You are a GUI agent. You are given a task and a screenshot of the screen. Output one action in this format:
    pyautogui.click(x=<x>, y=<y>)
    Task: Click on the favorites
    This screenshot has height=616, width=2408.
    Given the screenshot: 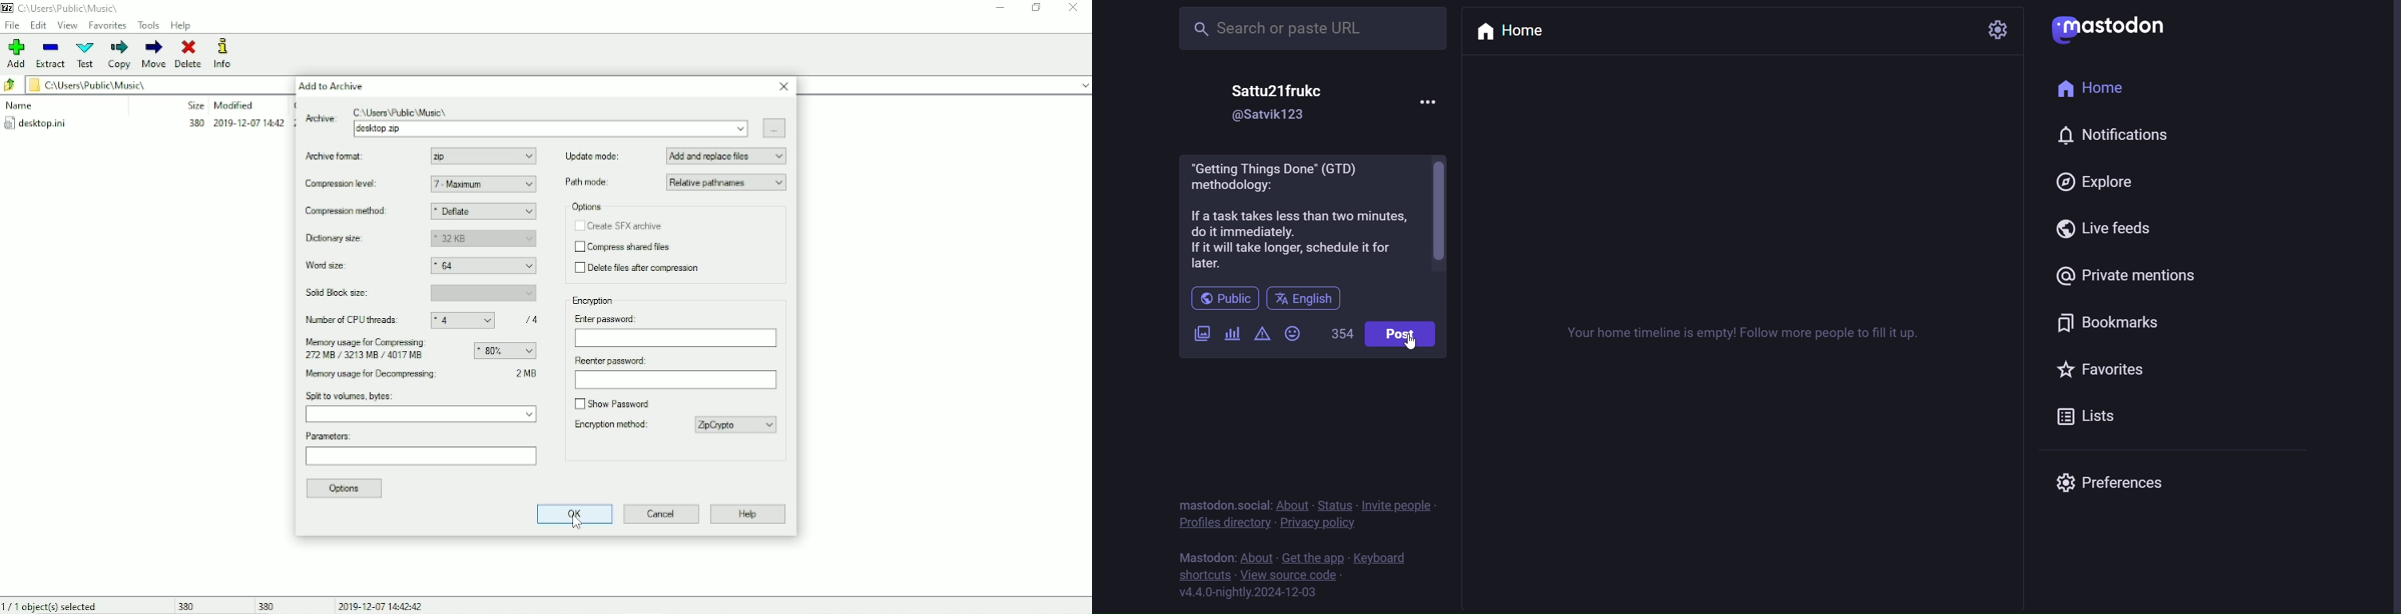 What is the action you would take?
    pyautogui.click(x=2103, y=372)
    